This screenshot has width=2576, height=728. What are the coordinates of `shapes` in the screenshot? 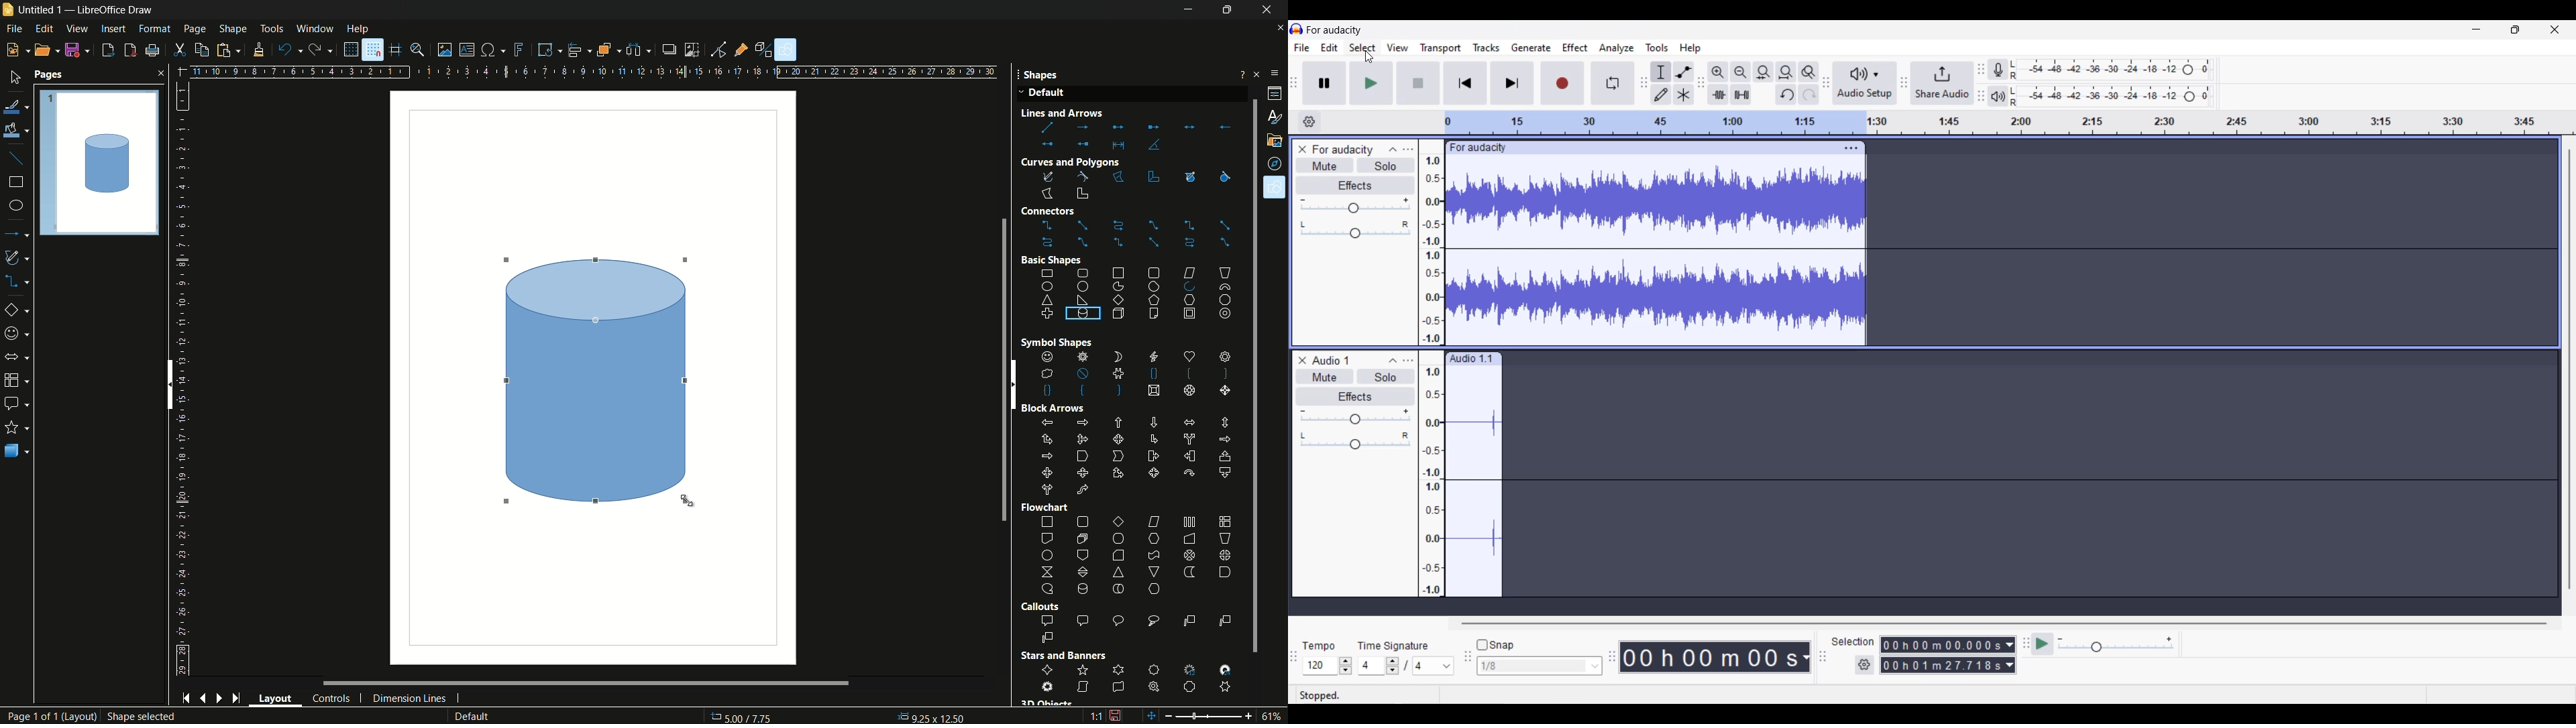 It's located at (1134, 375).